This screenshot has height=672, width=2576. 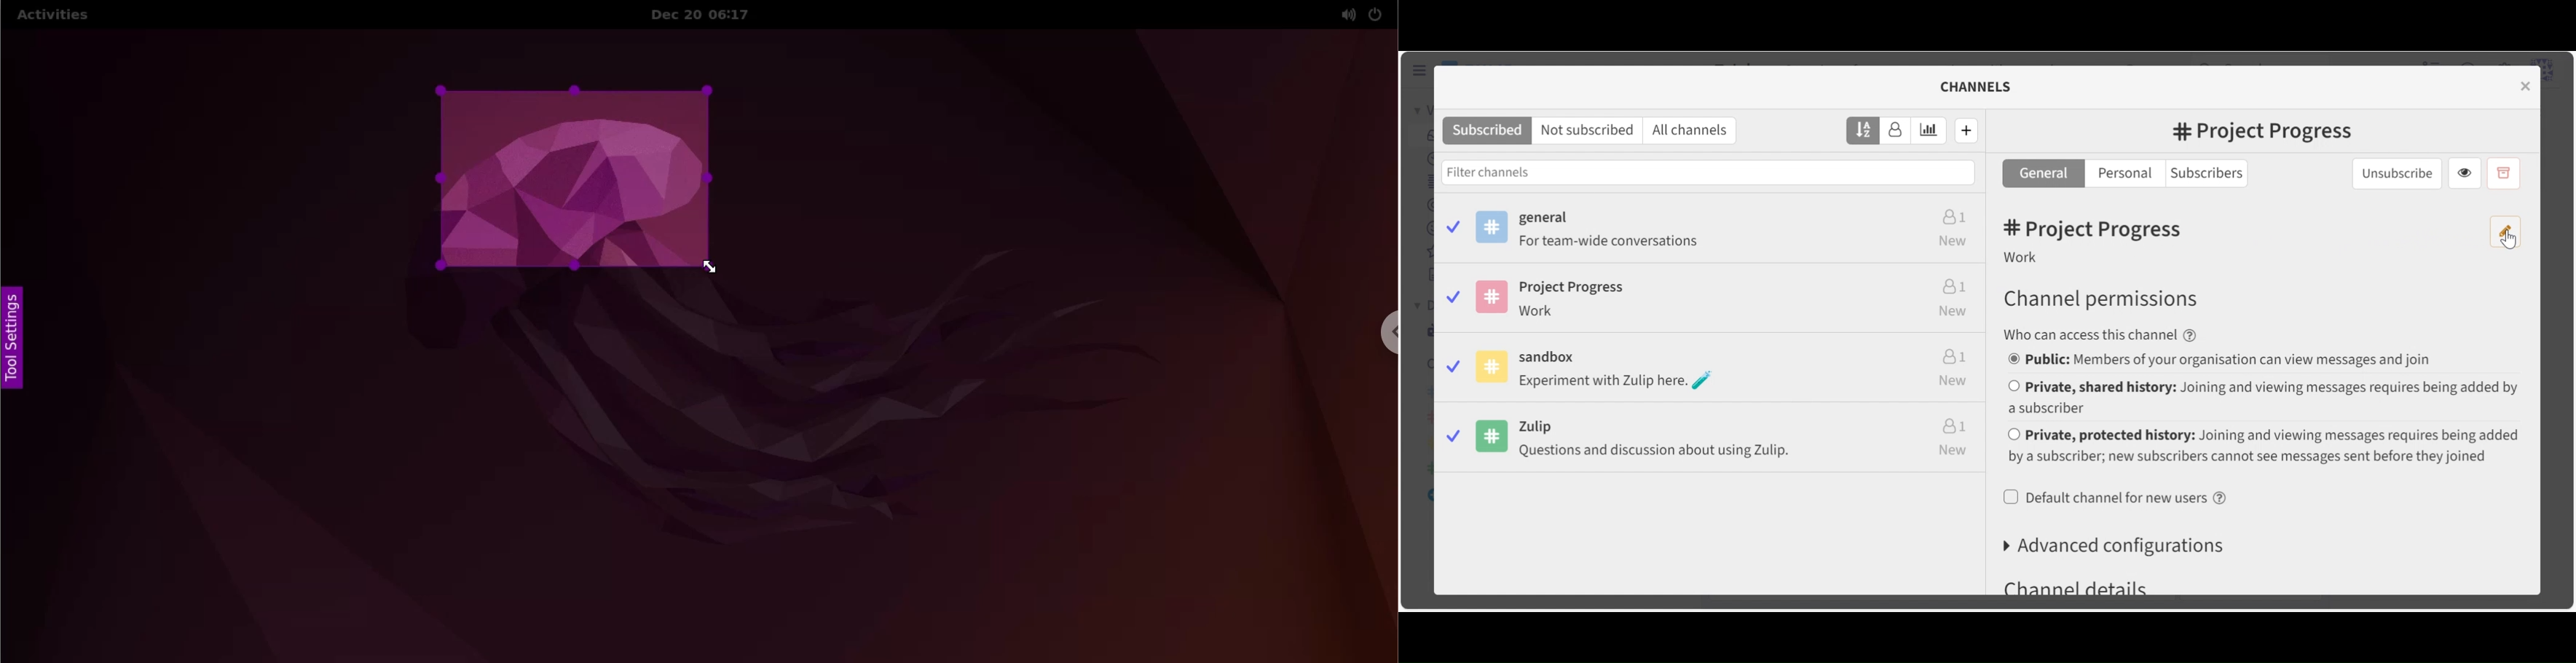 What do you see at coordinates (2504, 231) in the screenshot?
I see `Edit channel name and description` at bounding box center [2504, 231].